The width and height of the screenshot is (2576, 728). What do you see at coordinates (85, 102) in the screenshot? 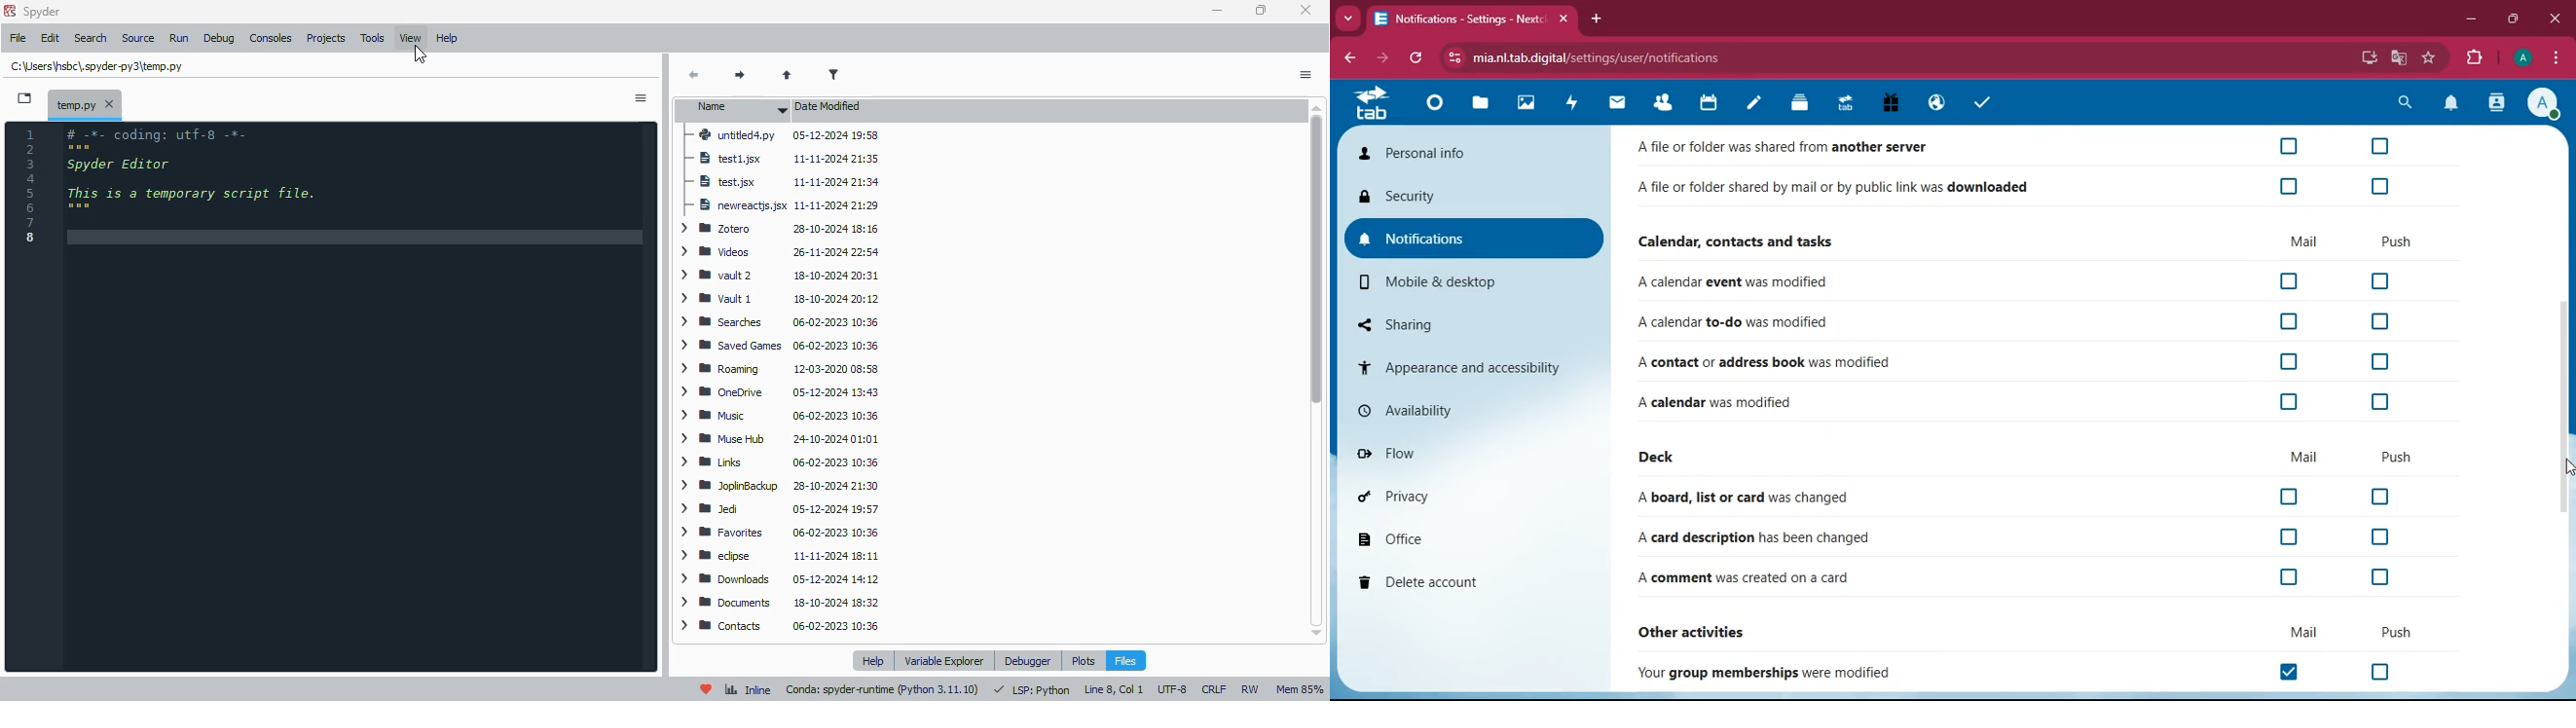
I see `temporary file` at bounding box center [85, 102].